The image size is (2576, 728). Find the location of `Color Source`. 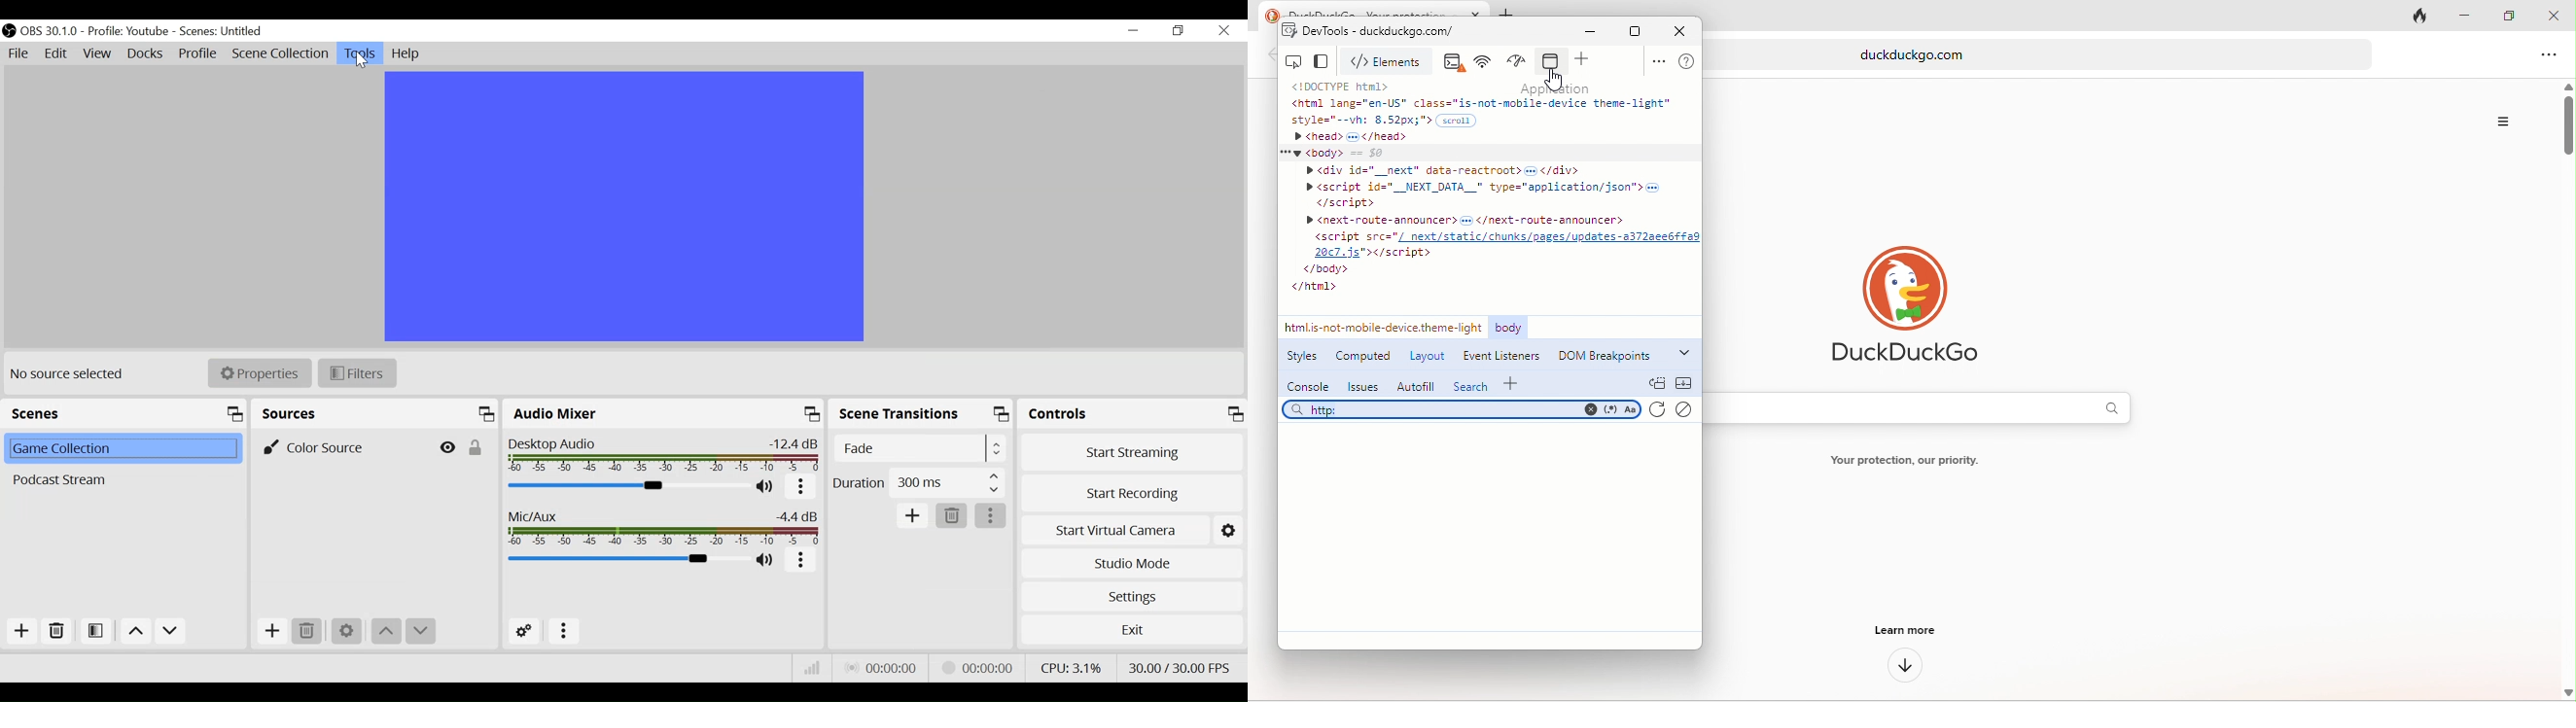

Color Source is located at coordinates (339, 446).